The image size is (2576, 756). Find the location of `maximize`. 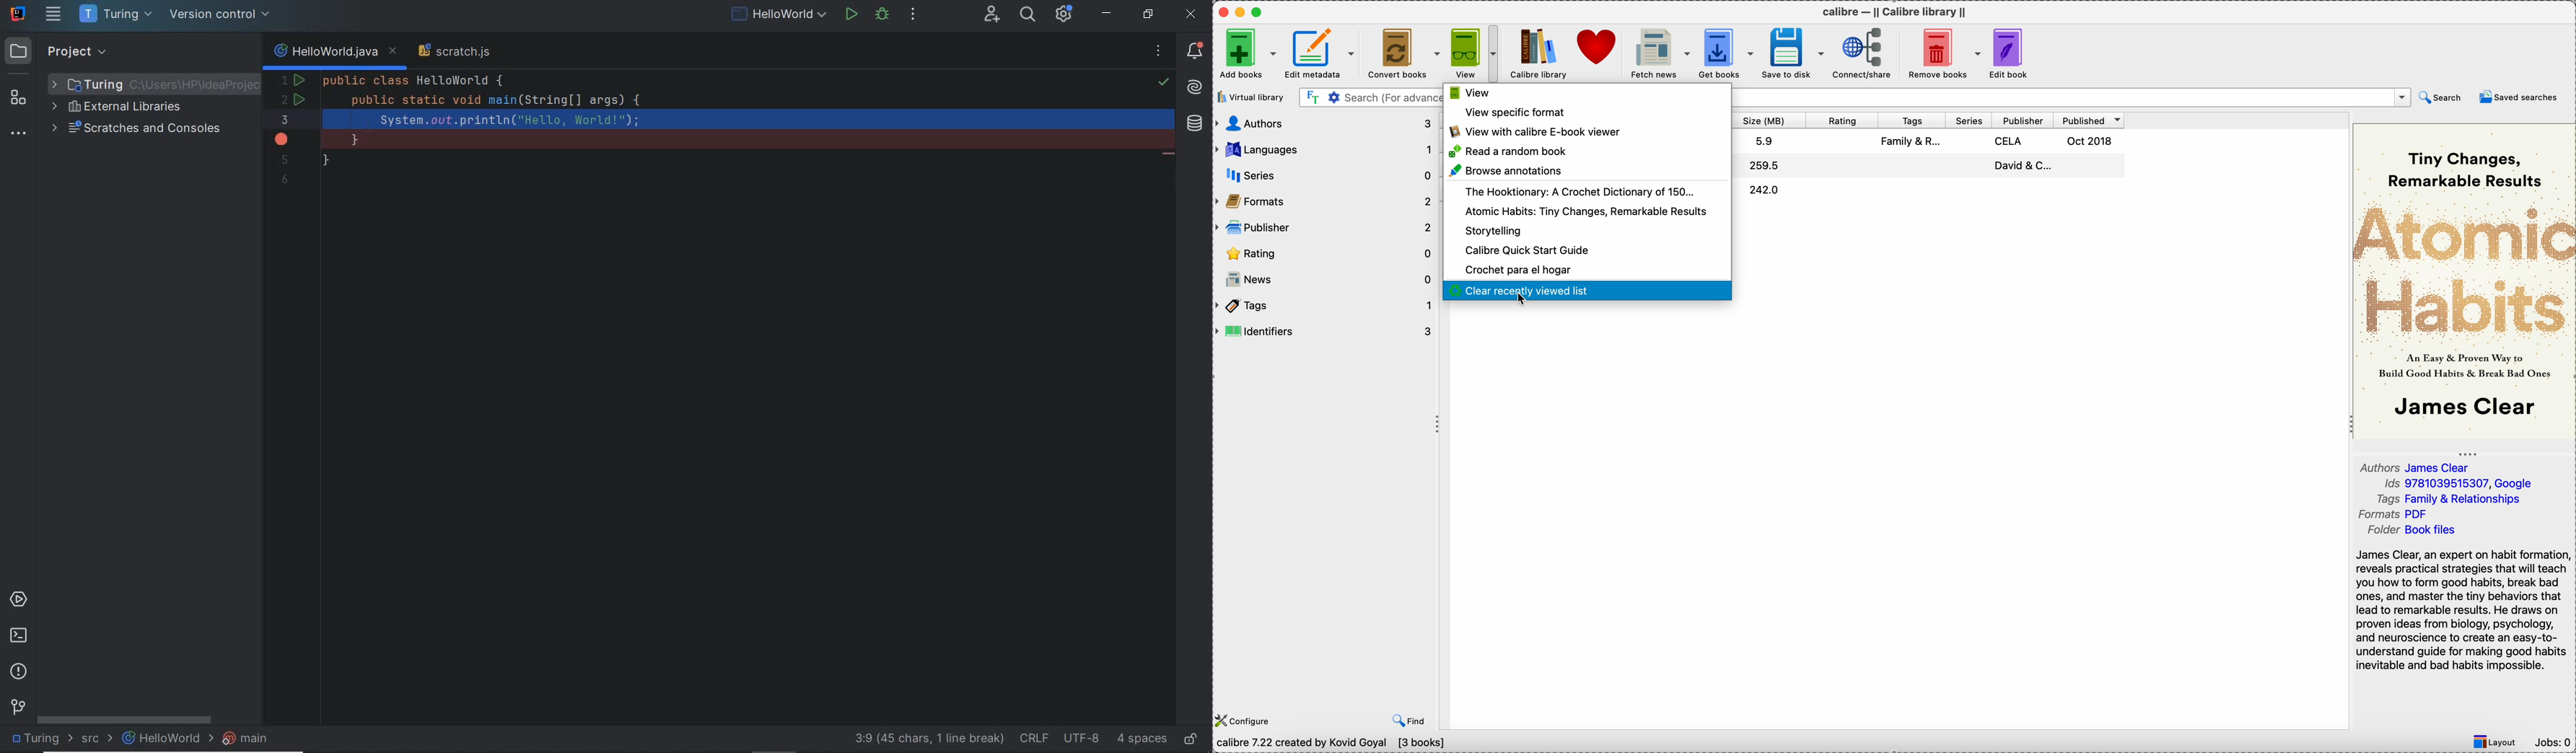

maximize is located at coordinates (1259, 11).